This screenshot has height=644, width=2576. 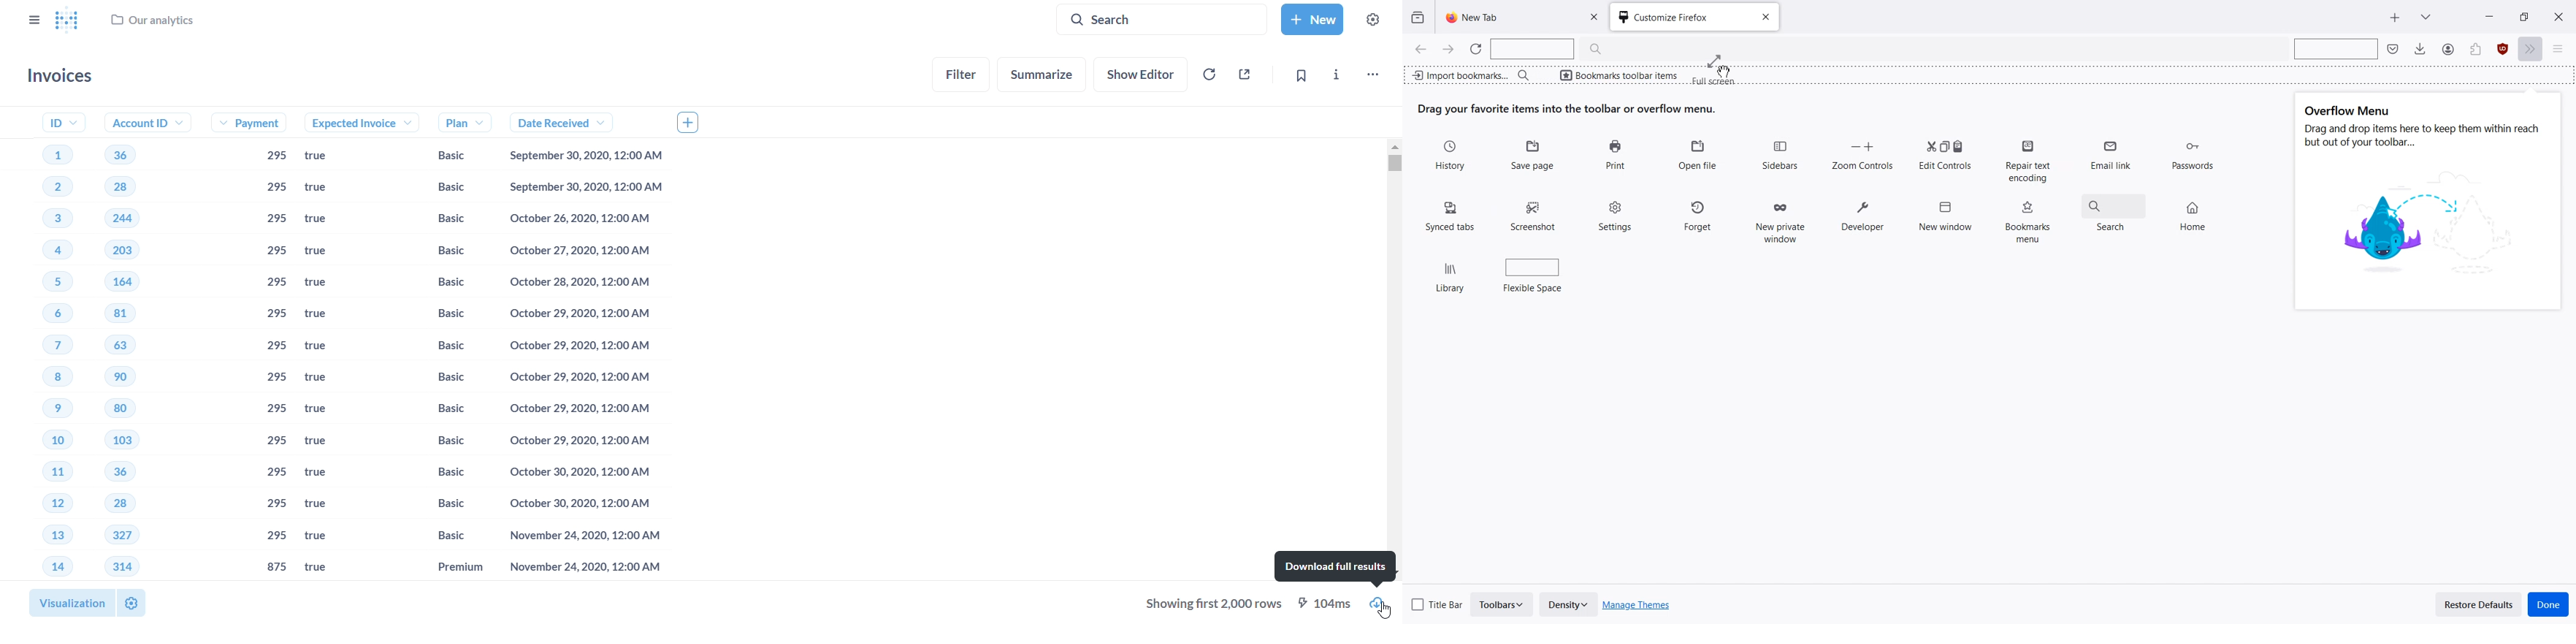 I want to click on Home, so click(x=2198, y=210).